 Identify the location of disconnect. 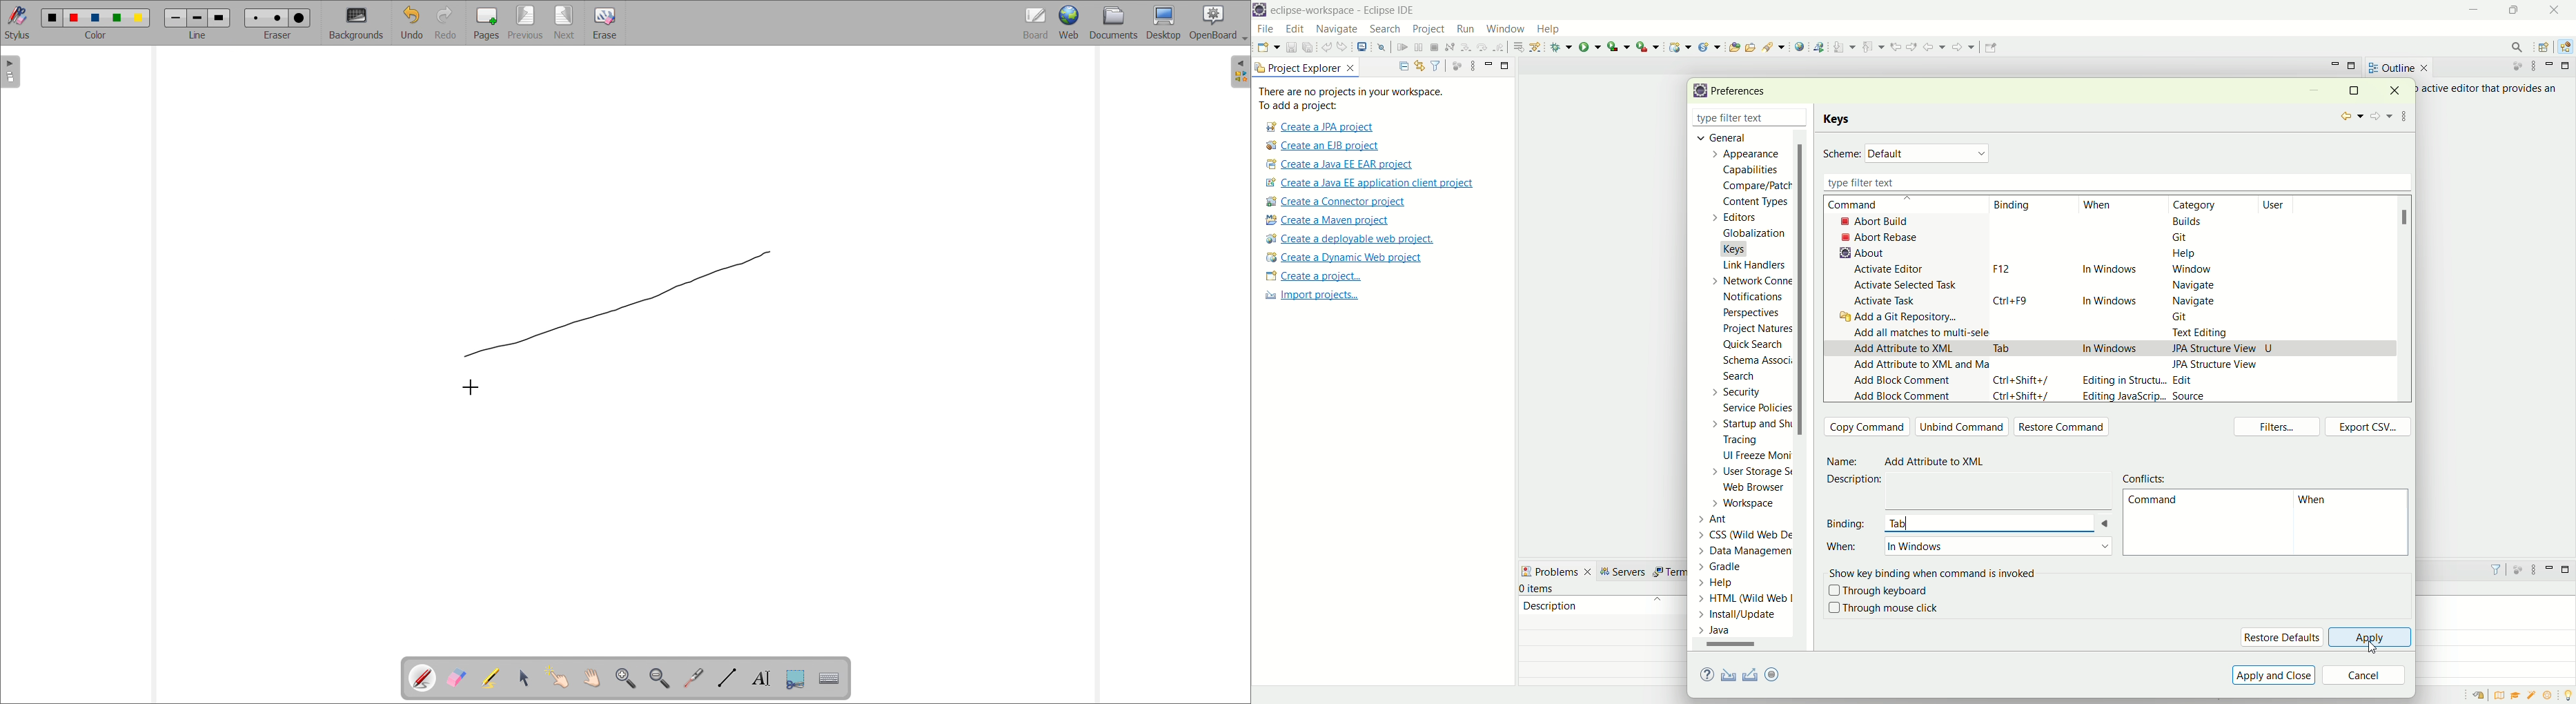
(1448, 48).